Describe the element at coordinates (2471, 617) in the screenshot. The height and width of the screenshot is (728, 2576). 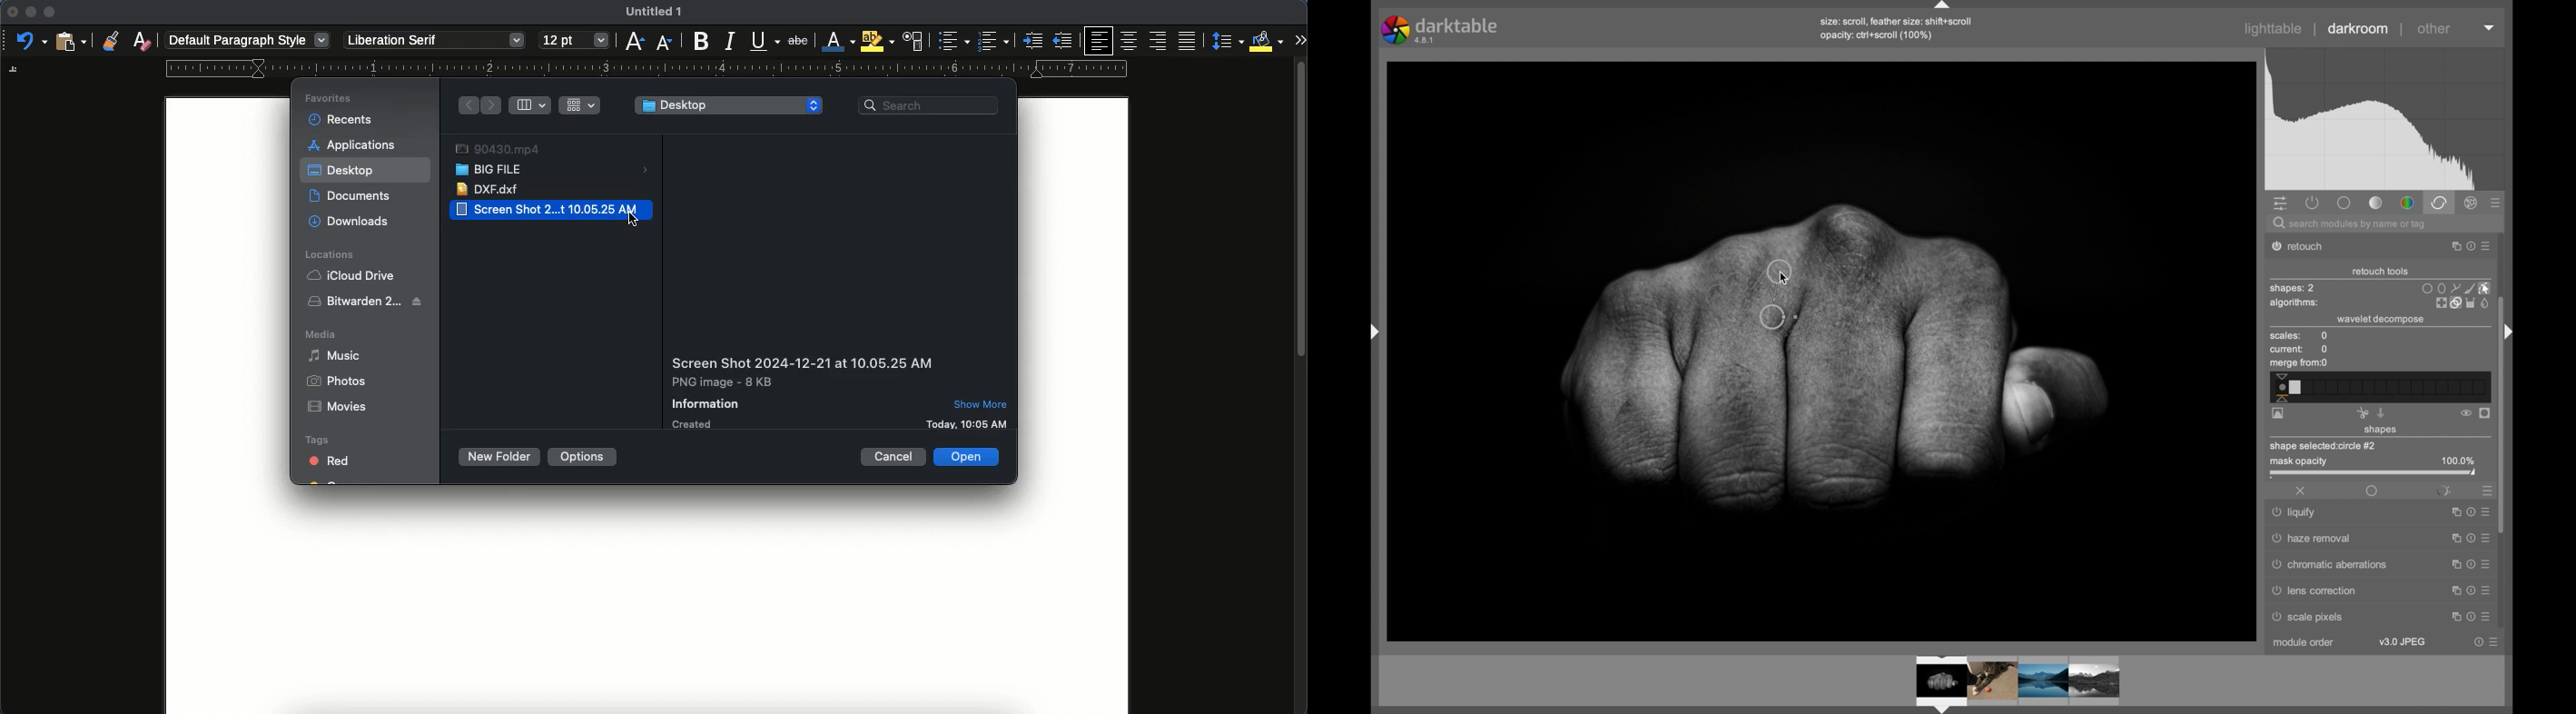
I see `help` at that location.